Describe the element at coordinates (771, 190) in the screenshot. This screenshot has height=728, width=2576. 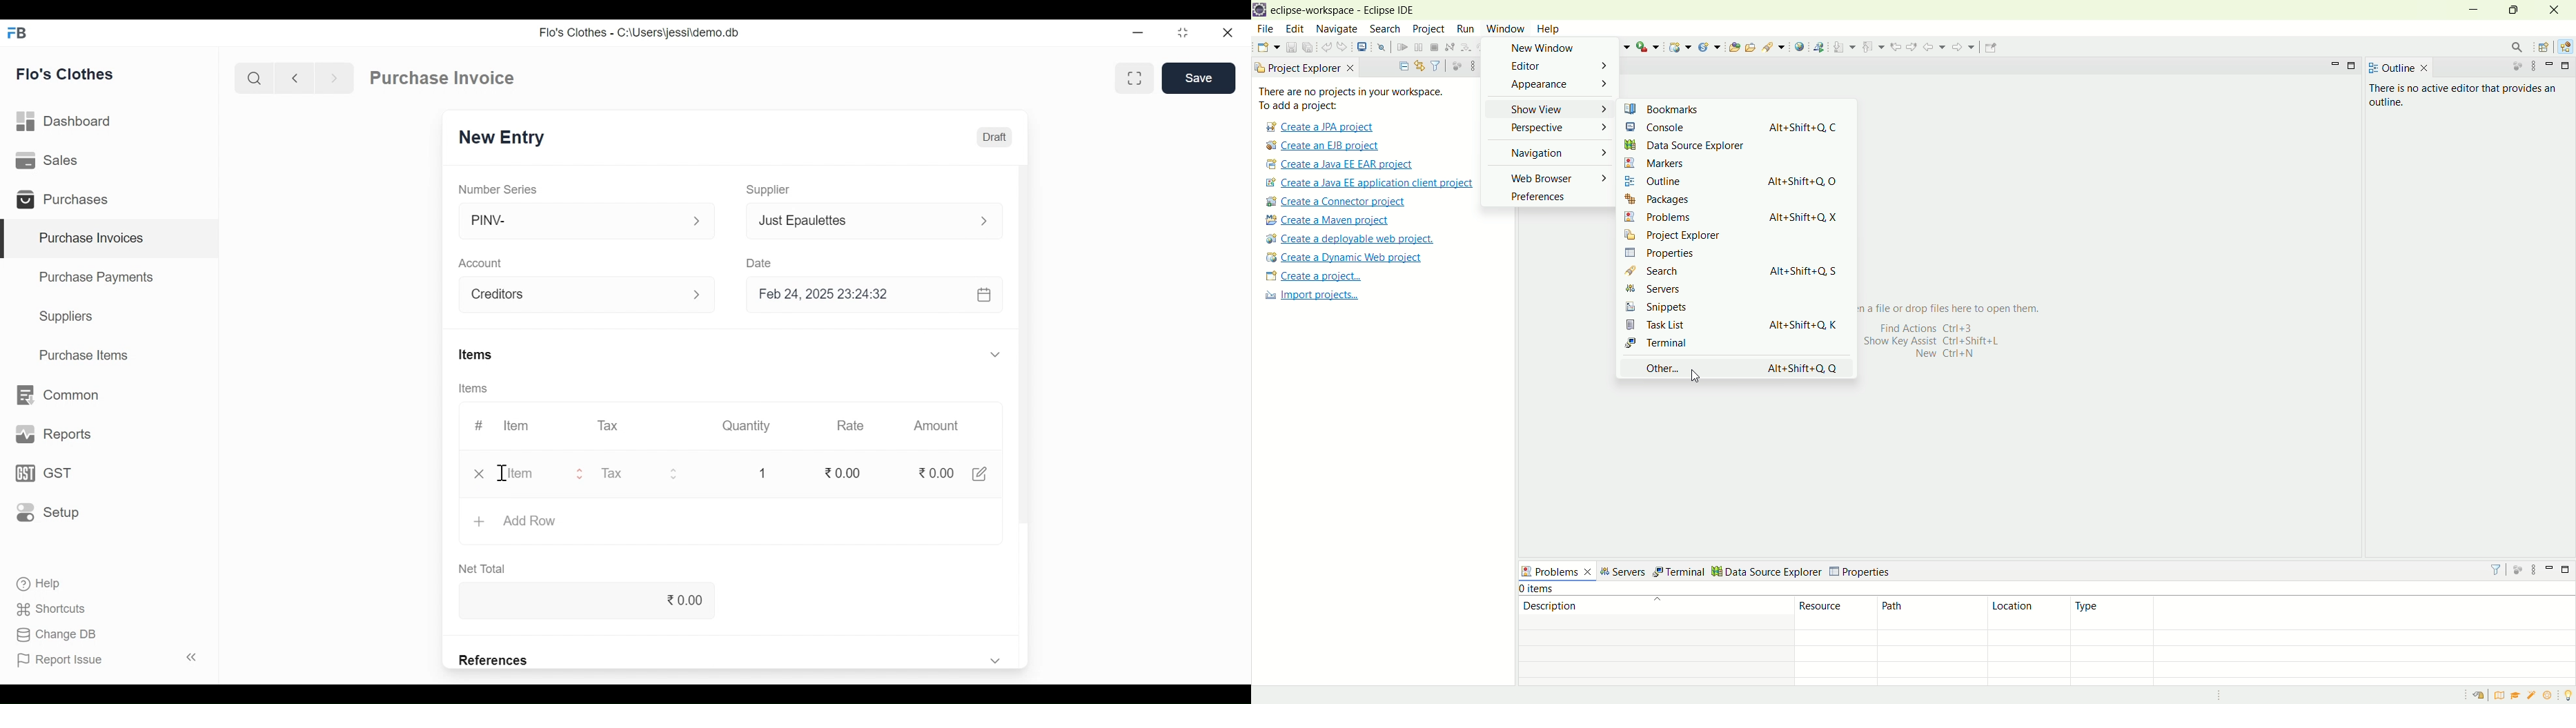
I see `Supplier` at that location.